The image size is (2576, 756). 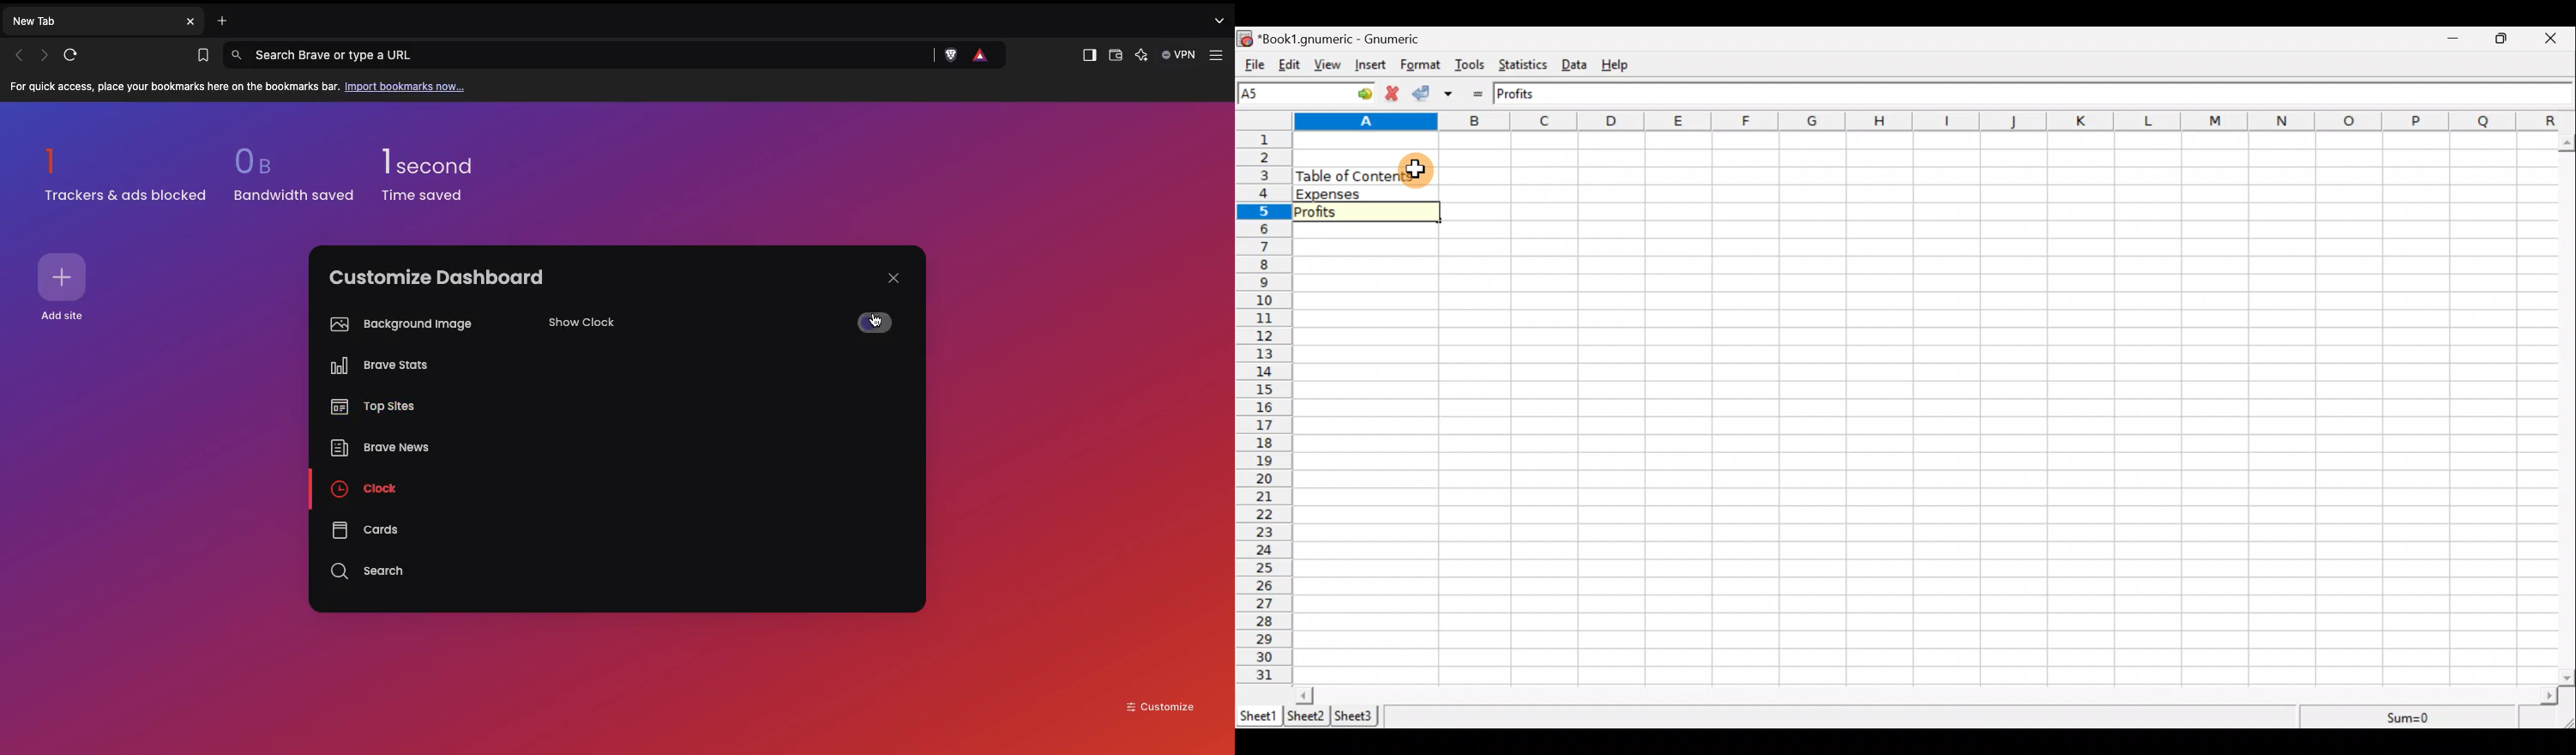 I want to click on Background image, so click(x=397, y=324).